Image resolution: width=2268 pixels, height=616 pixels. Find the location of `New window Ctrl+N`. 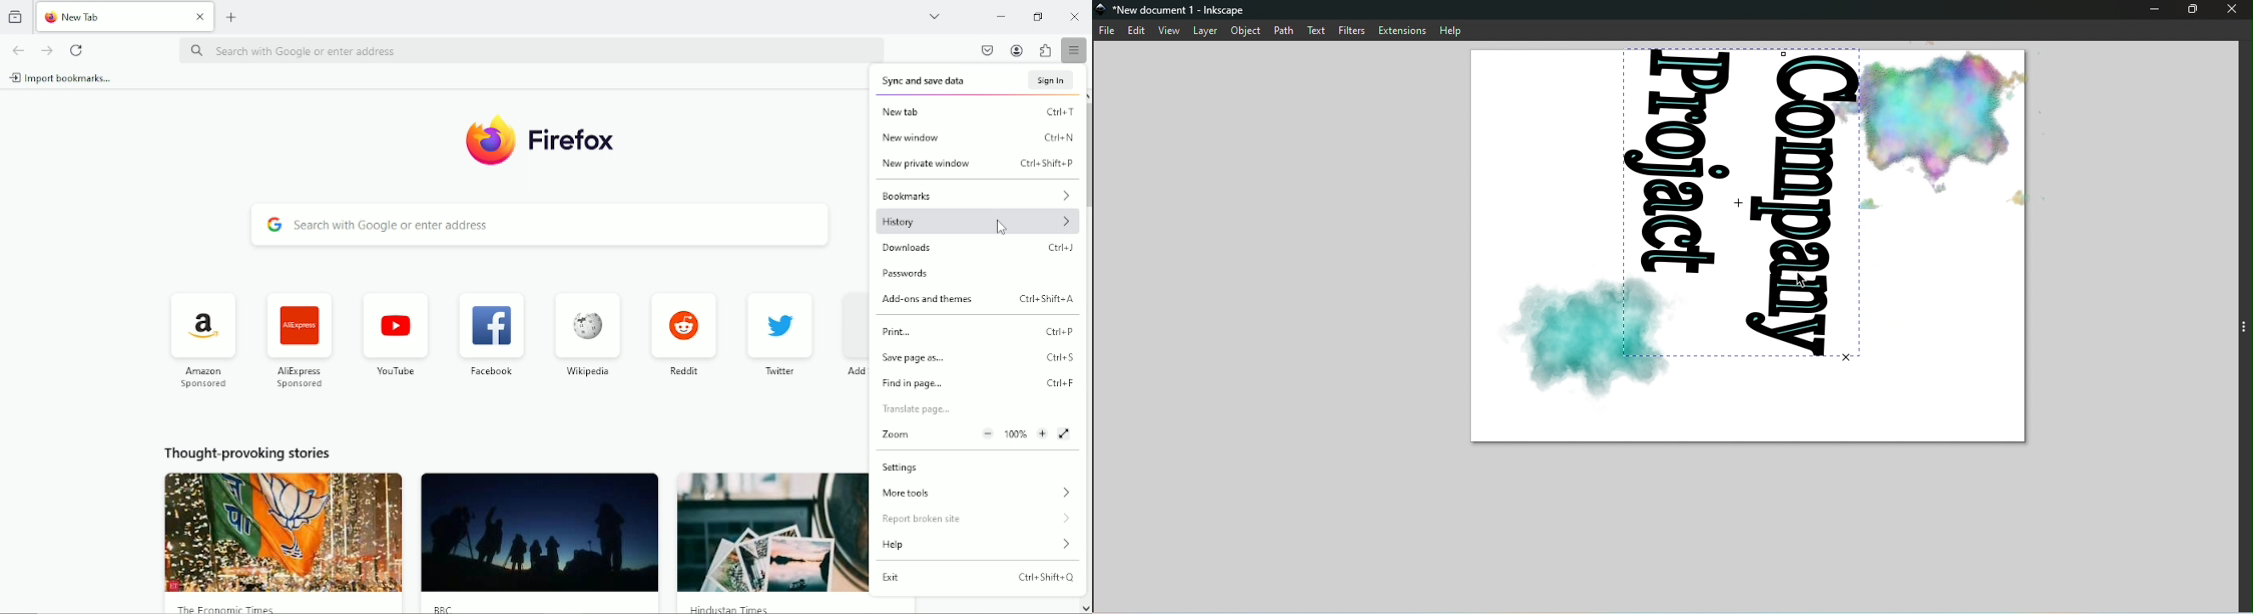

New window Ctrl+N is located at coordinates (972, 137).